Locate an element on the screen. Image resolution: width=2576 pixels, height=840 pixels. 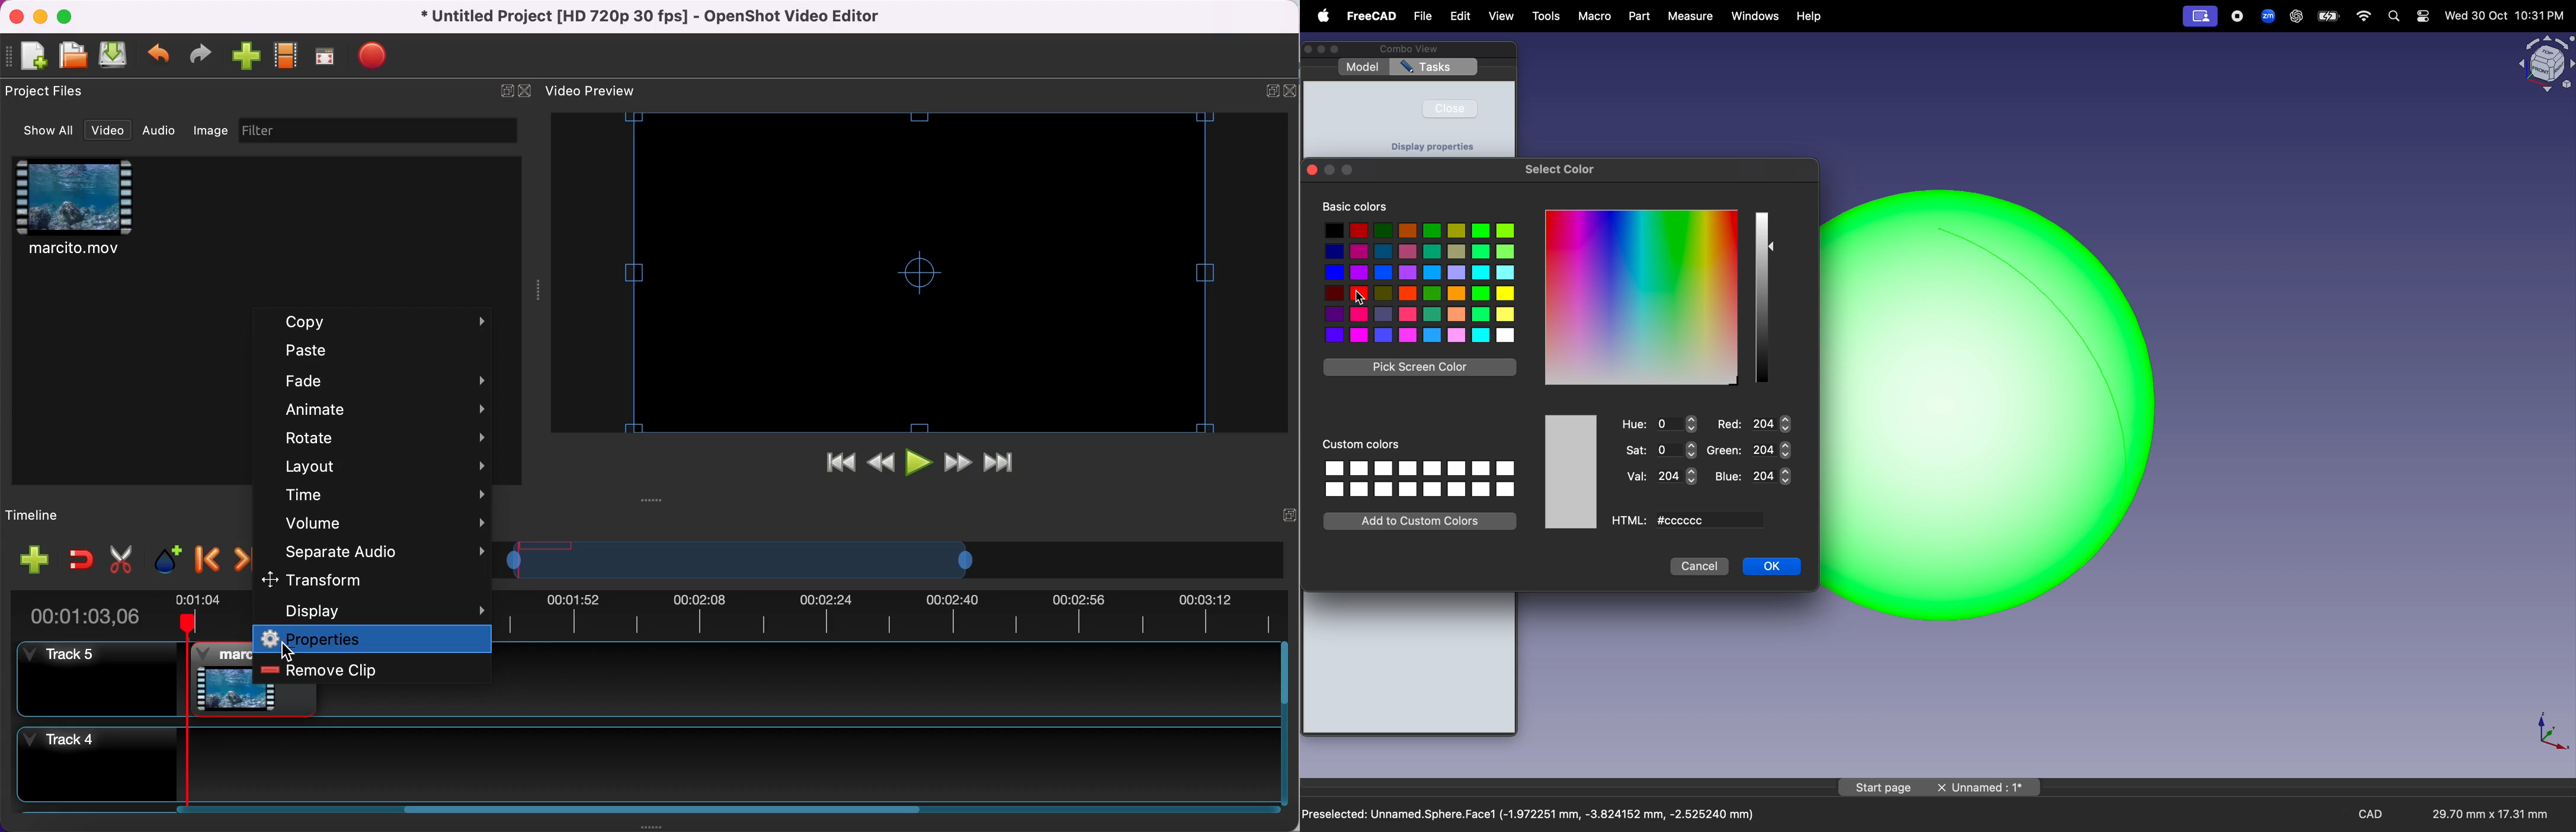
Enter full screen is located at coordinates (1339, 50).